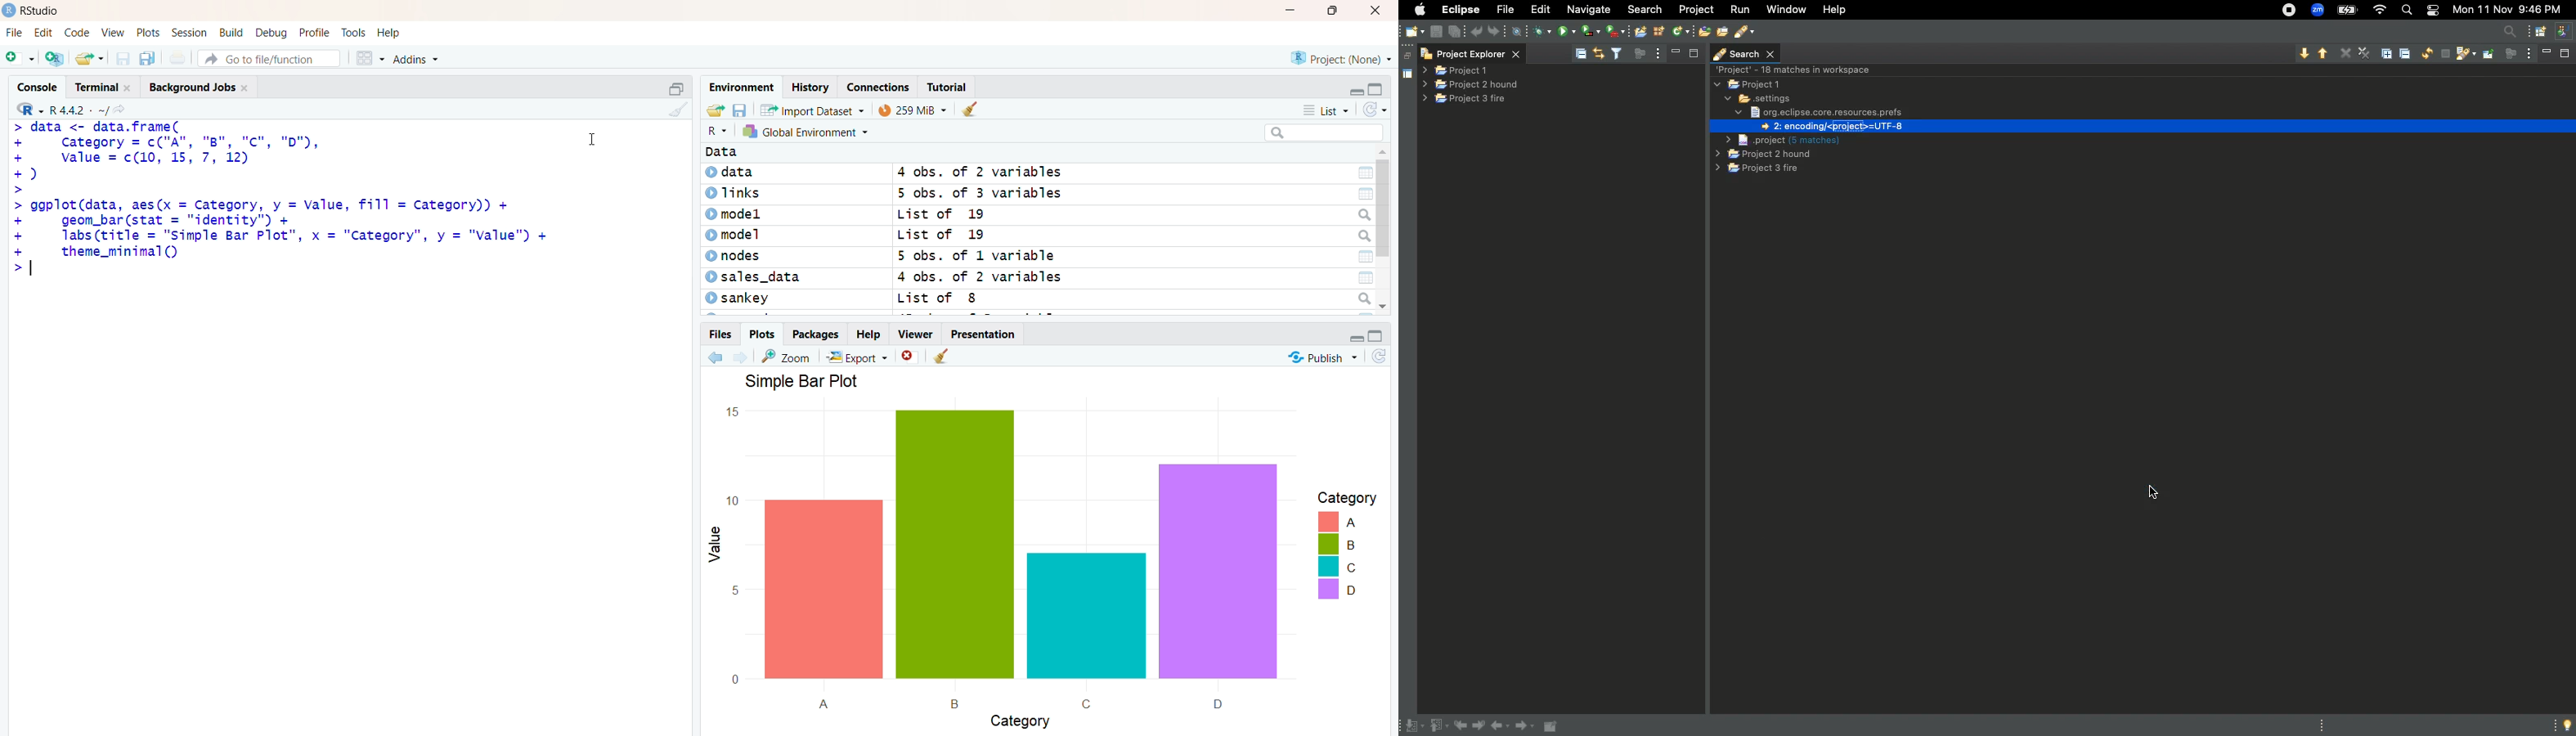 This screenshot has width=2576, height=756. What do you see at coordinates (719, 132) in the screenshot?
I see `R language` at bounding box center [719, 132].